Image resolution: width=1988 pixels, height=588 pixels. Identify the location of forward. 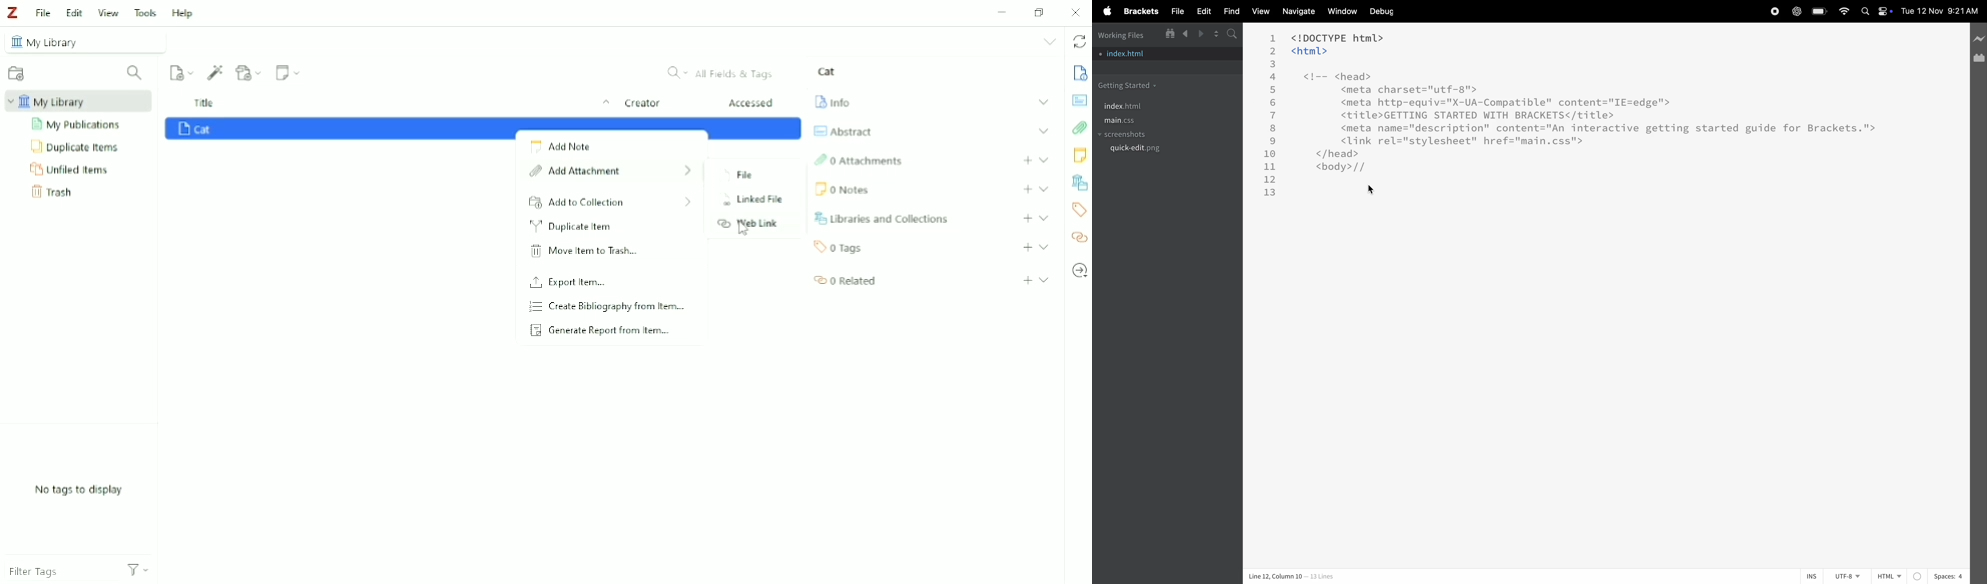
(1200, 34).